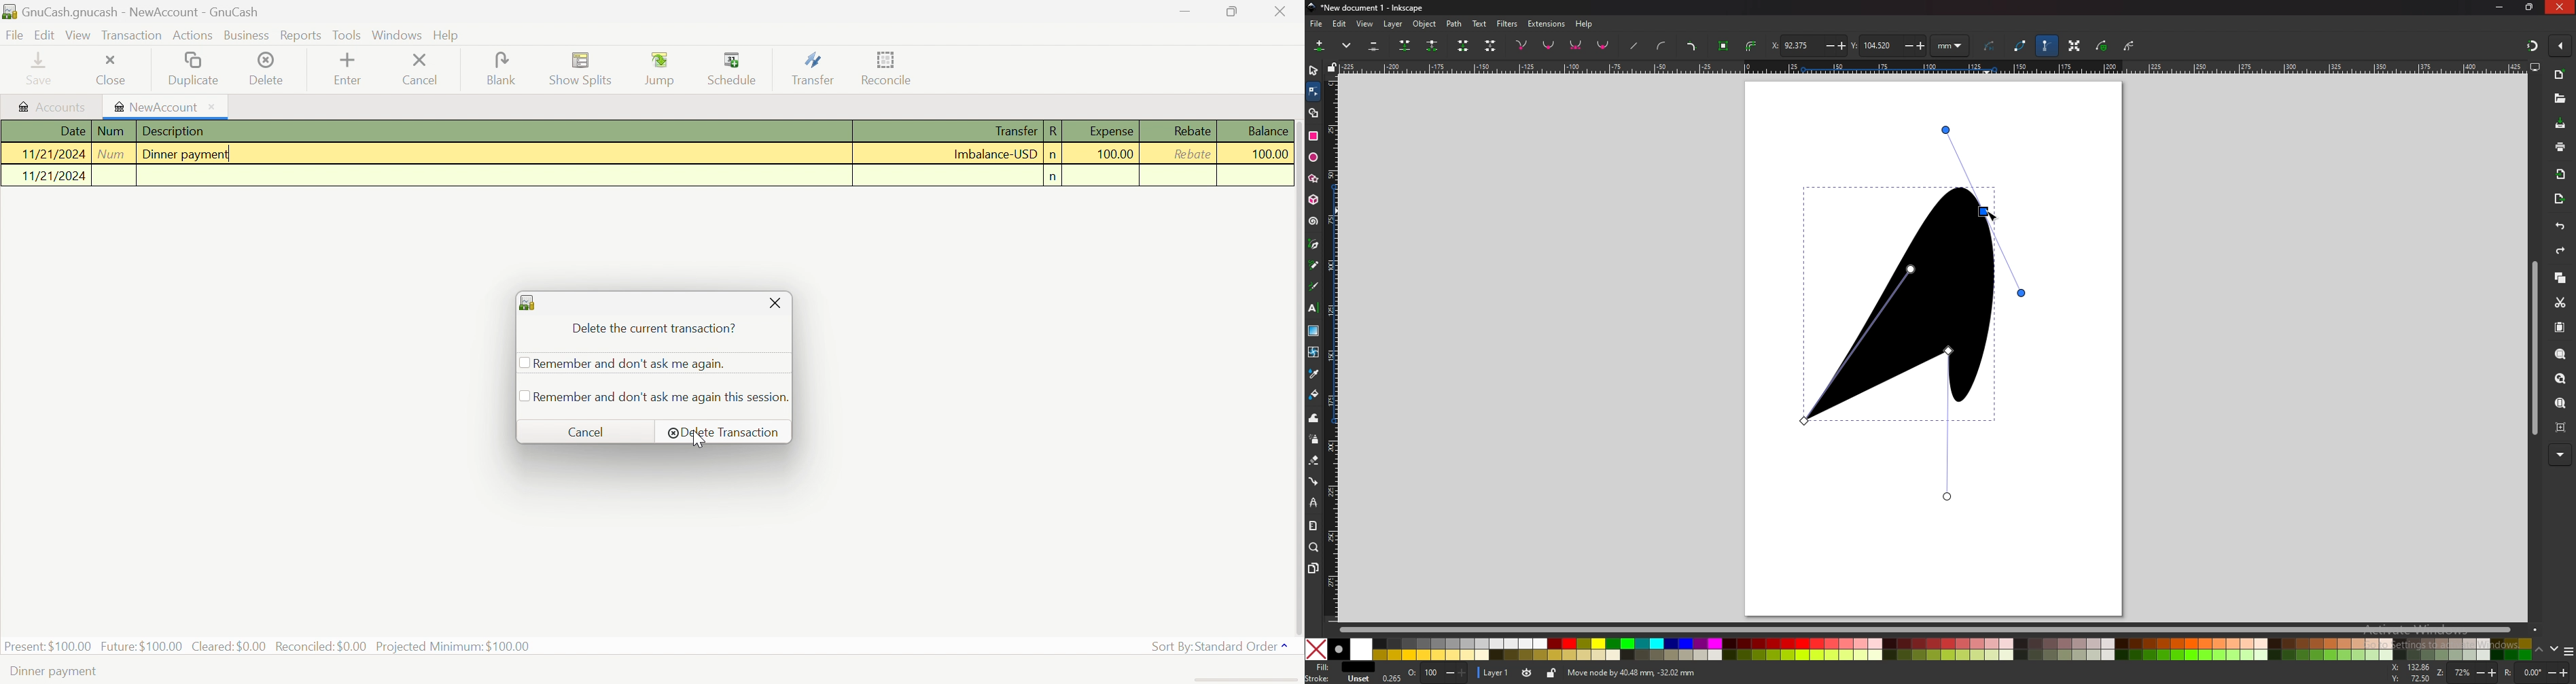  I want to click on print, so click(2560, 146).